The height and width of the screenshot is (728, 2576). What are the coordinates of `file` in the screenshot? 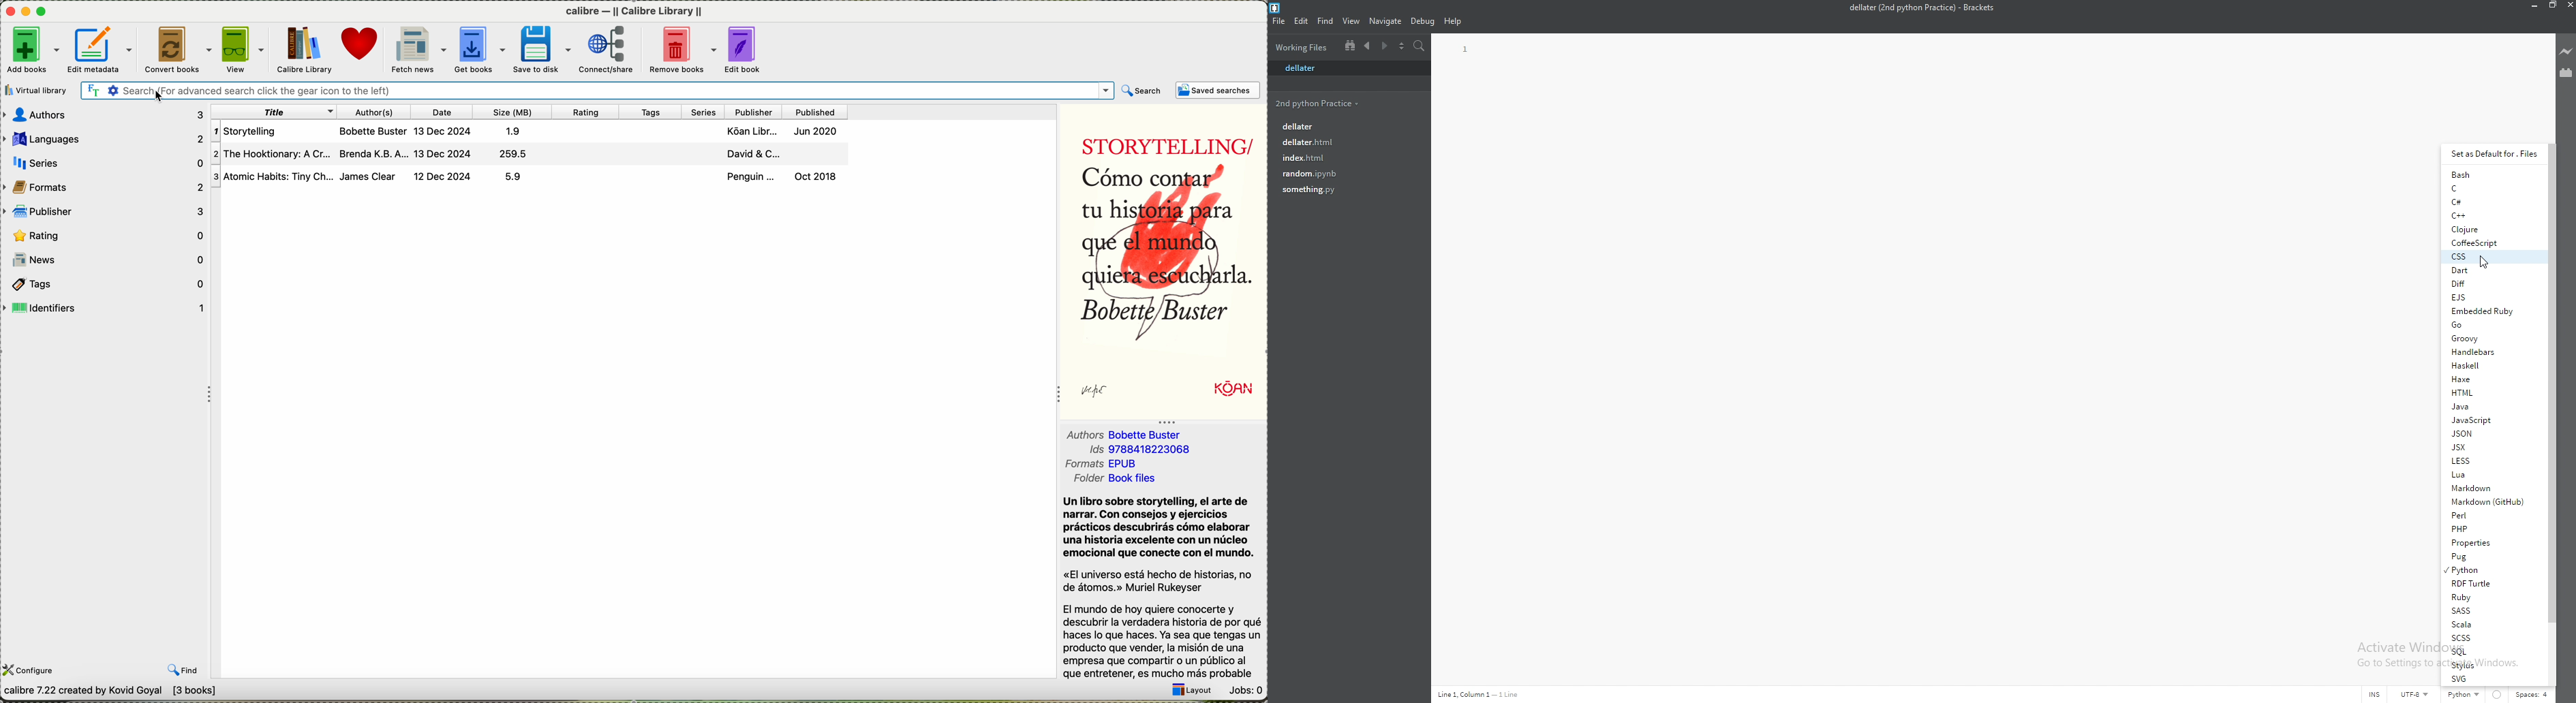 It's located at (1342, 173).